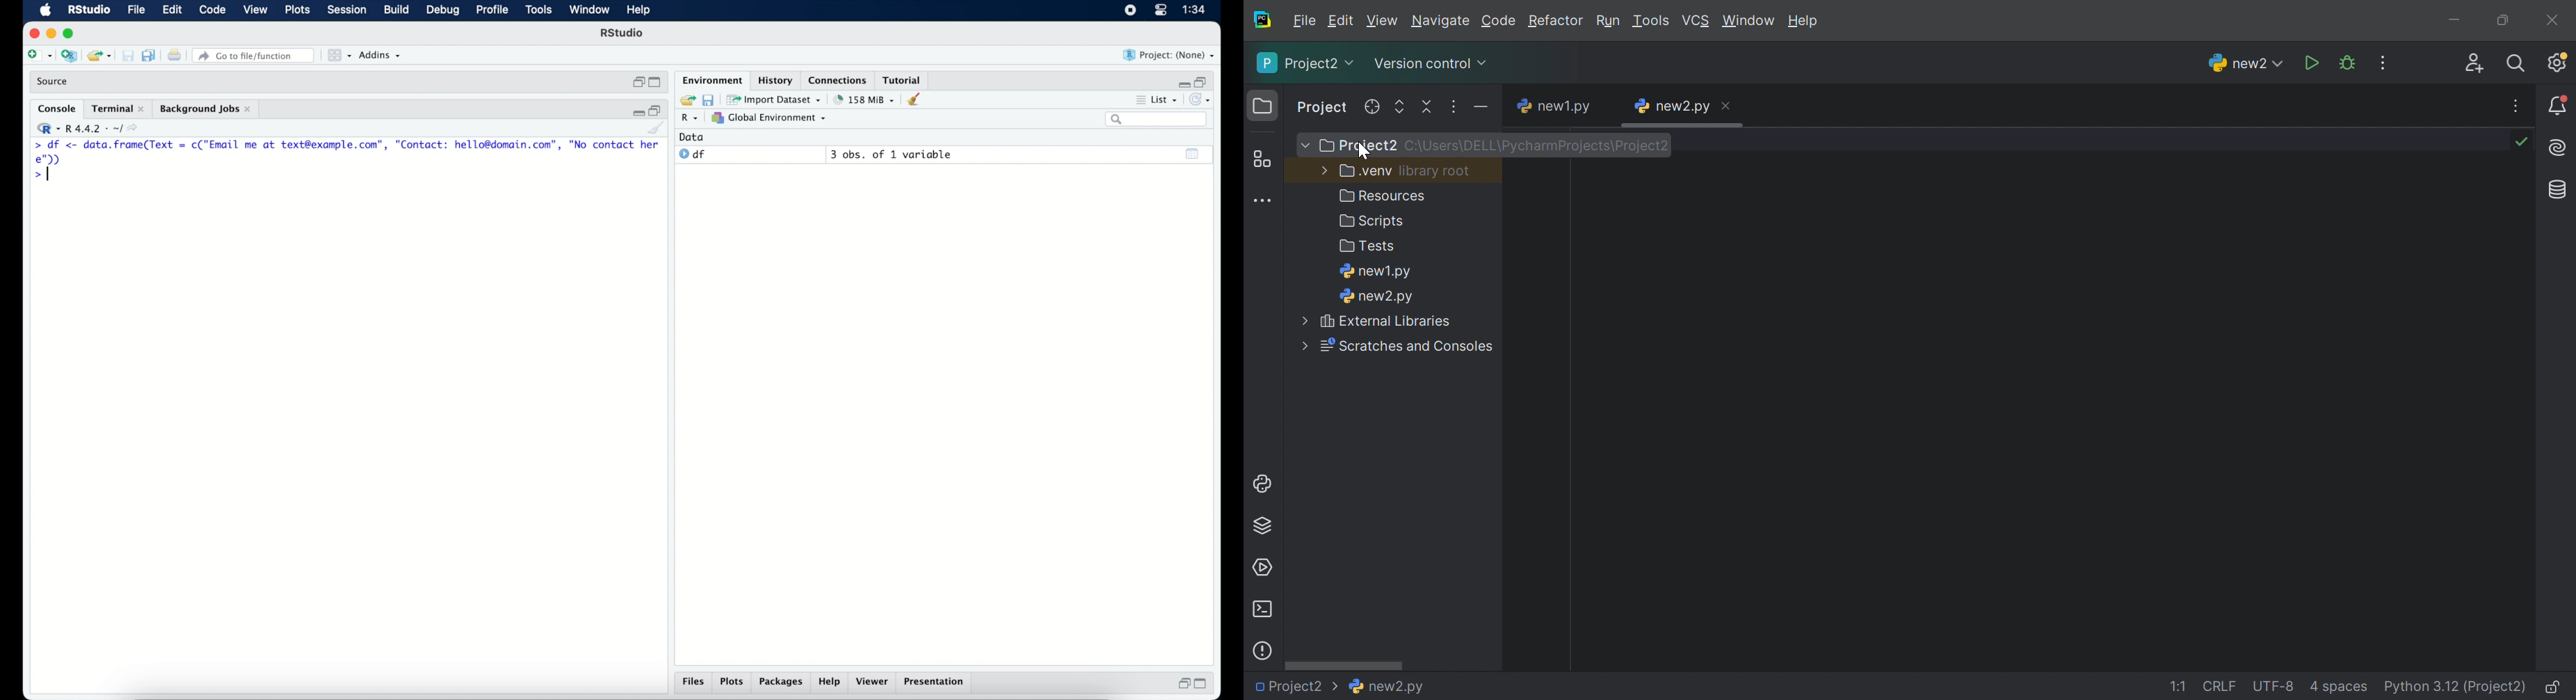  Describe the element at coordinates (1130, 10) in the screenshot. I see `screen recorder icon` at that location.